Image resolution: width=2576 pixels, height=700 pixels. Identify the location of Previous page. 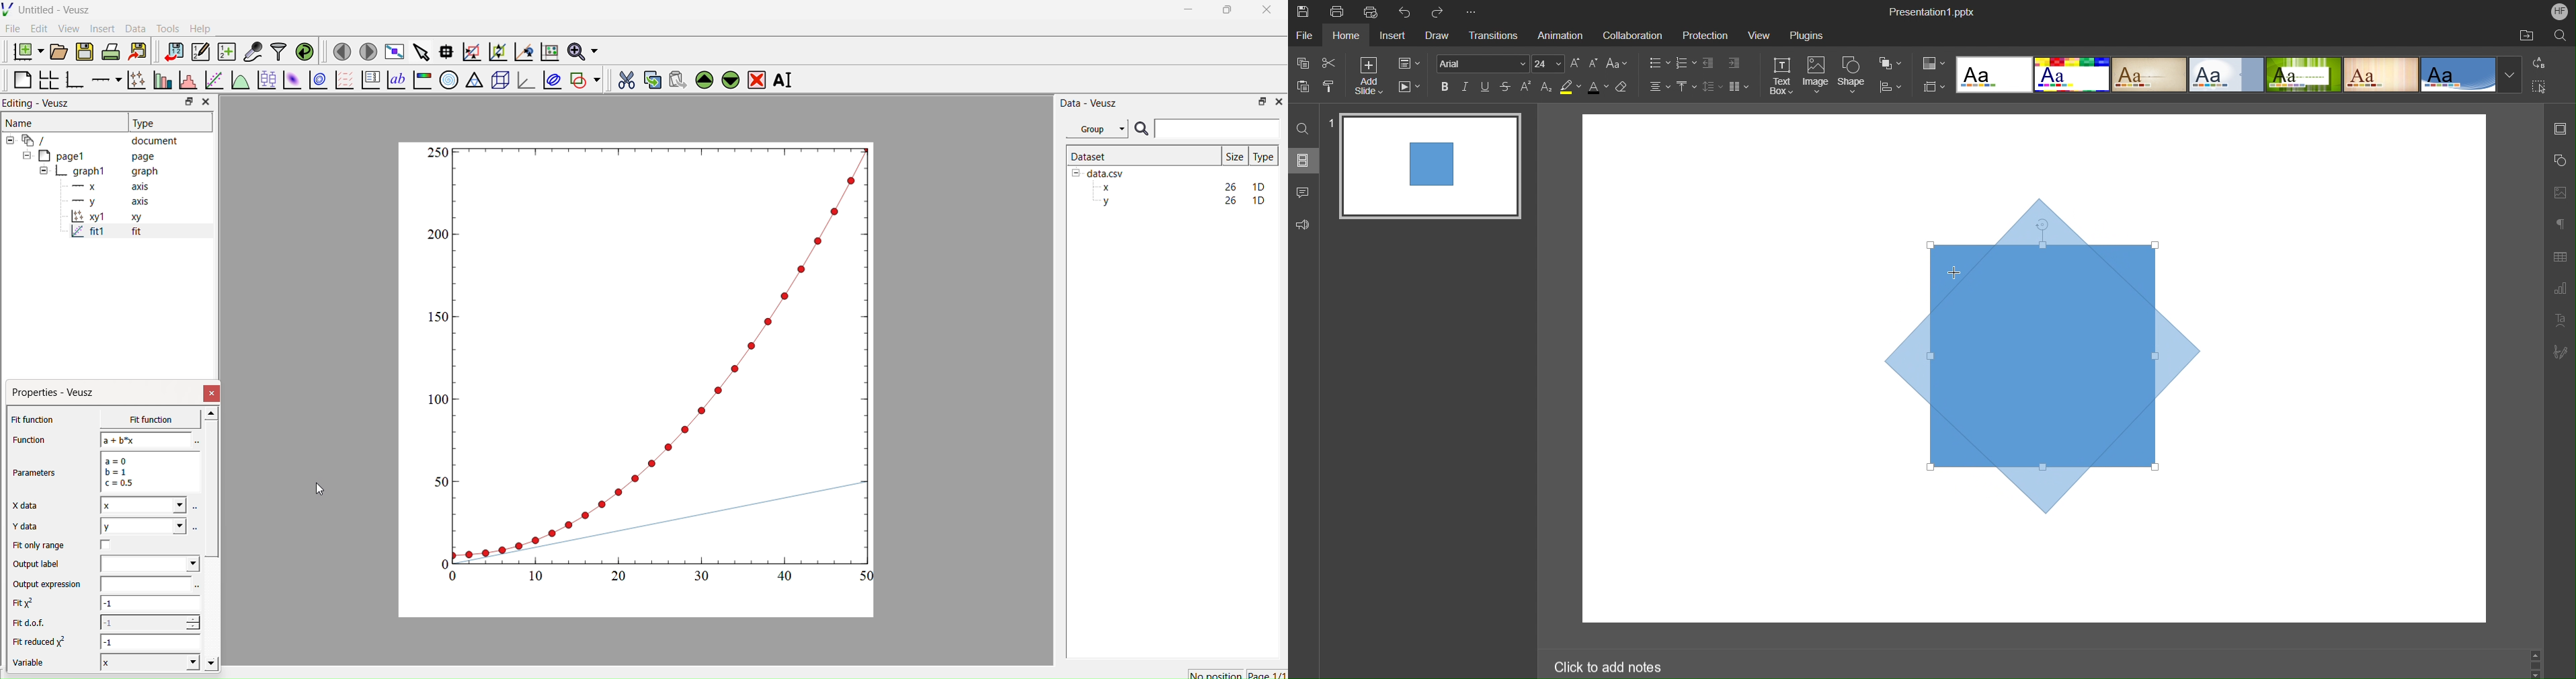
(342, 52).